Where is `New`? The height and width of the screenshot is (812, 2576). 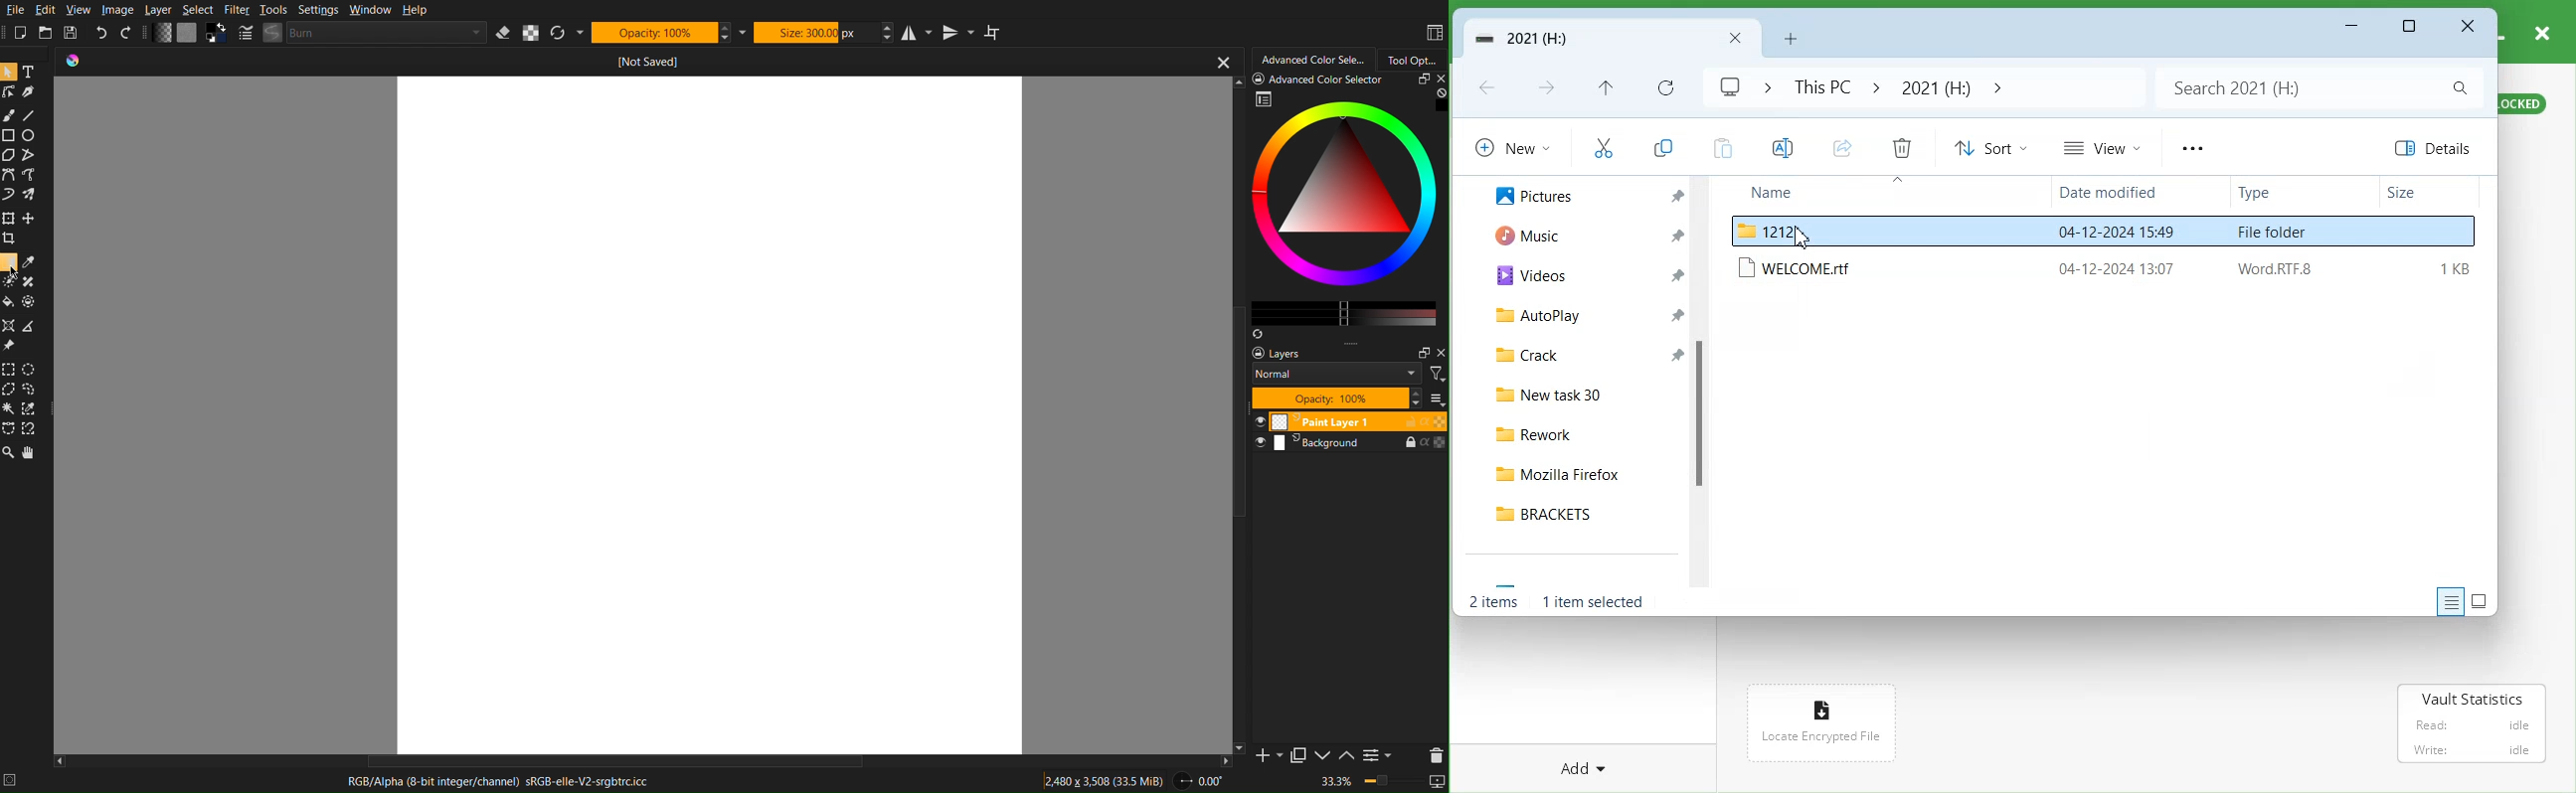
New is located at coordinates (1512, 146).